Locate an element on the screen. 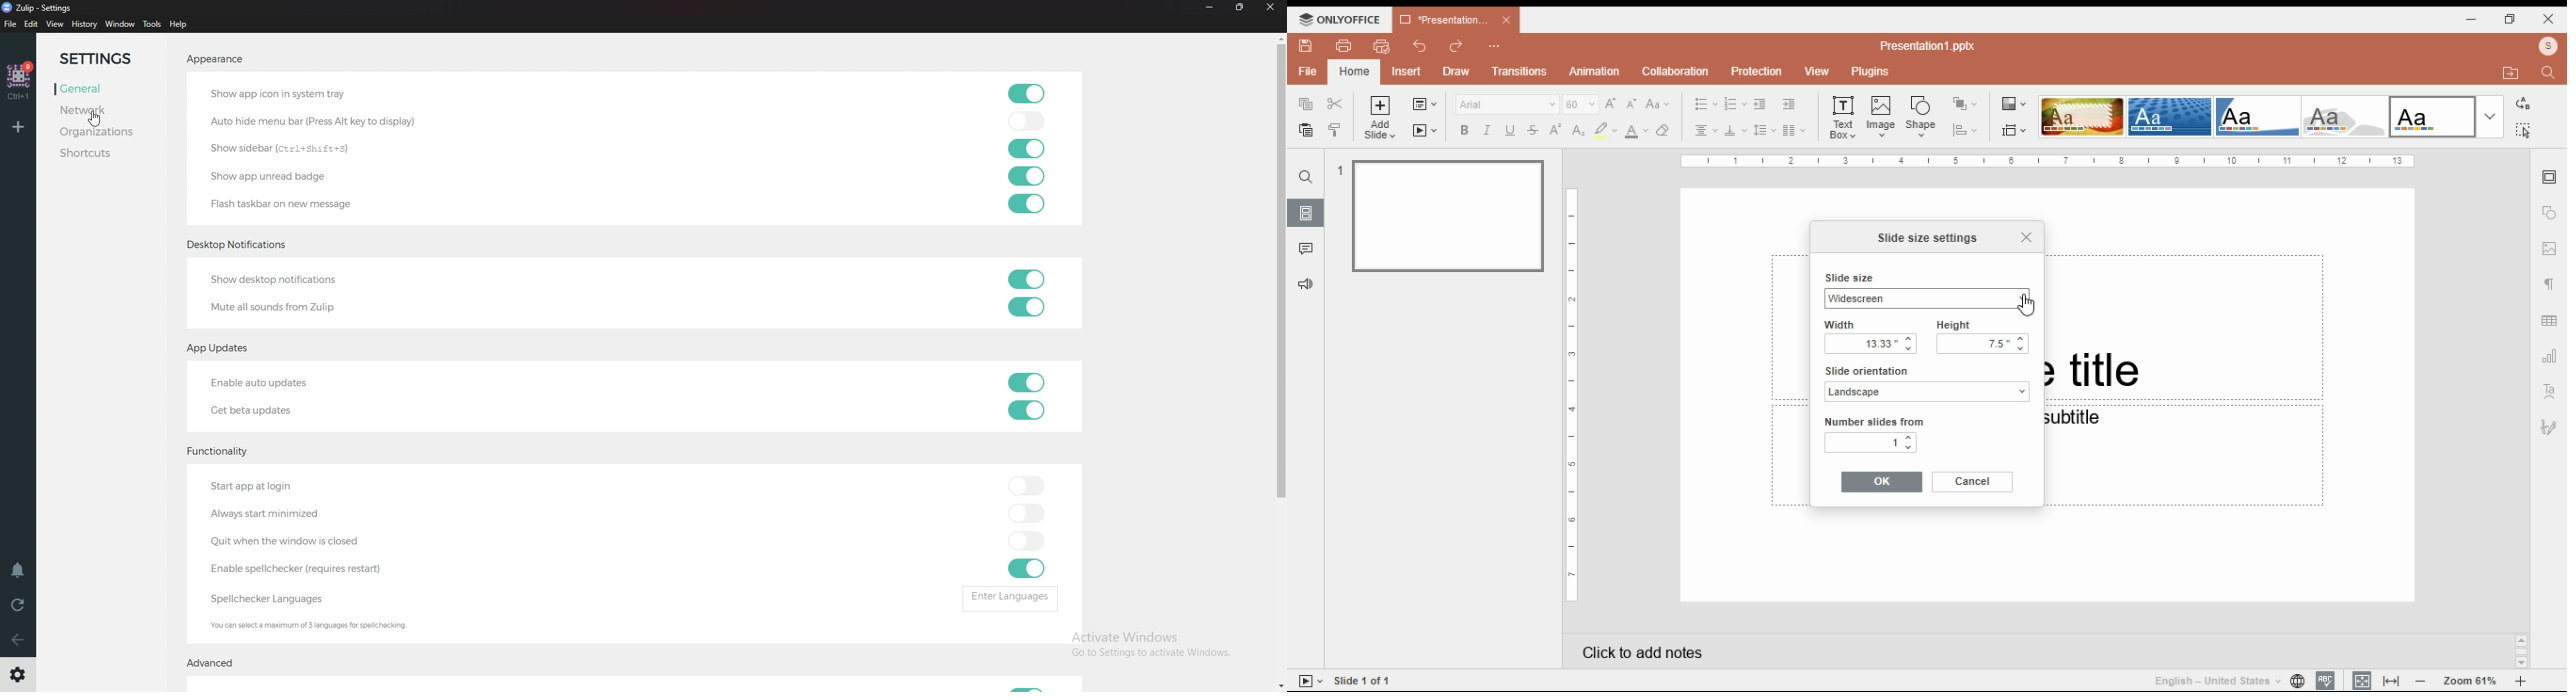  1 is located at coordinates (1873, 443).